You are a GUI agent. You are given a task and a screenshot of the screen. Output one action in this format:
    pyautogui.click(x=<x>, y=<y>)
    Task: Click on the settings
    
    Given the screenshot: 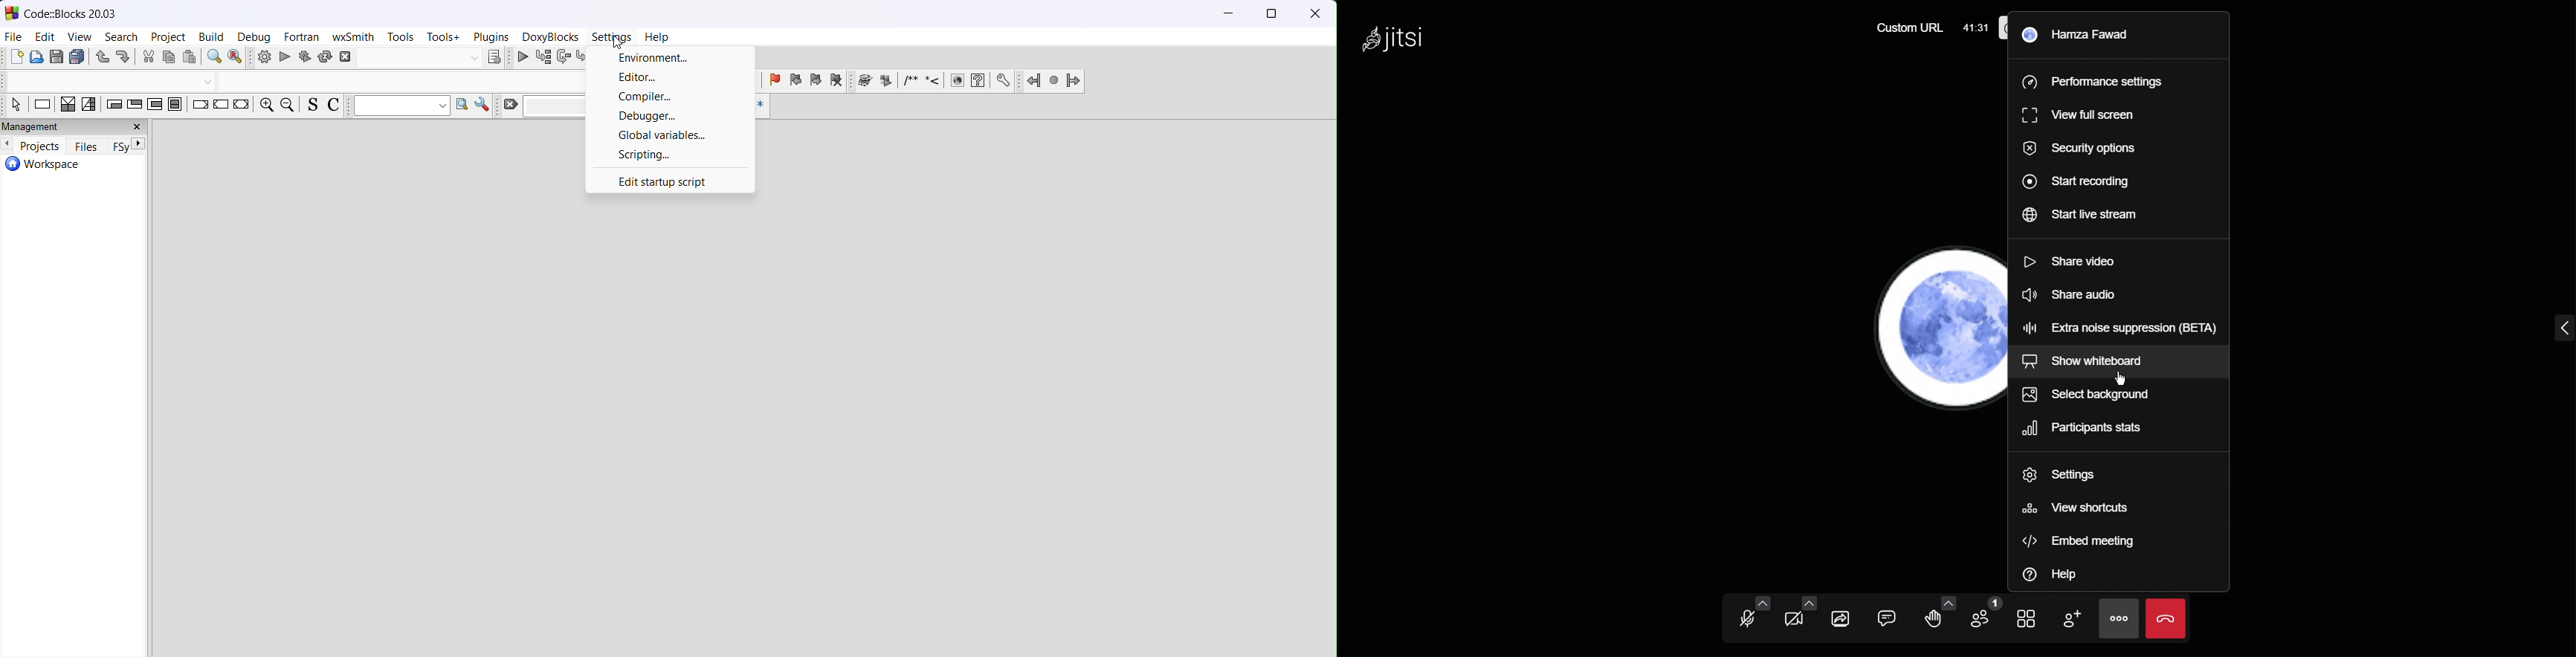 What is the action you would take?
    pyautogui.click(x=613, y=36)
    